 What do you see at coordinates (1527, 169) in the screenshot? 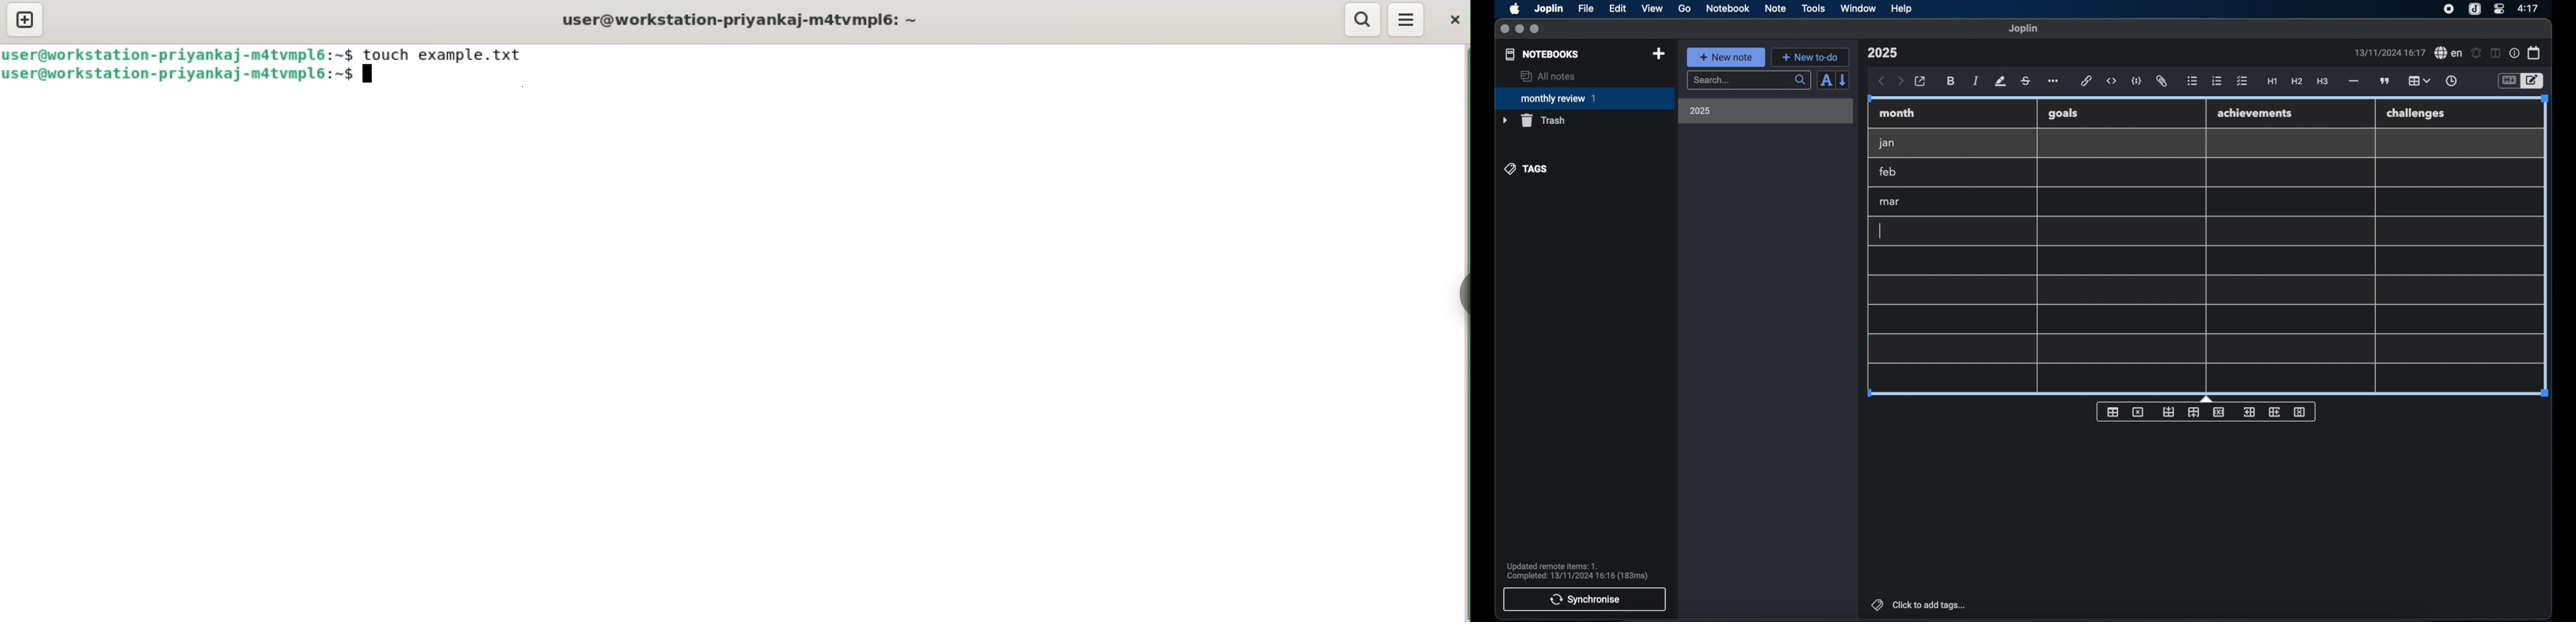
I see `tags` at bounding box center [1527, 169].